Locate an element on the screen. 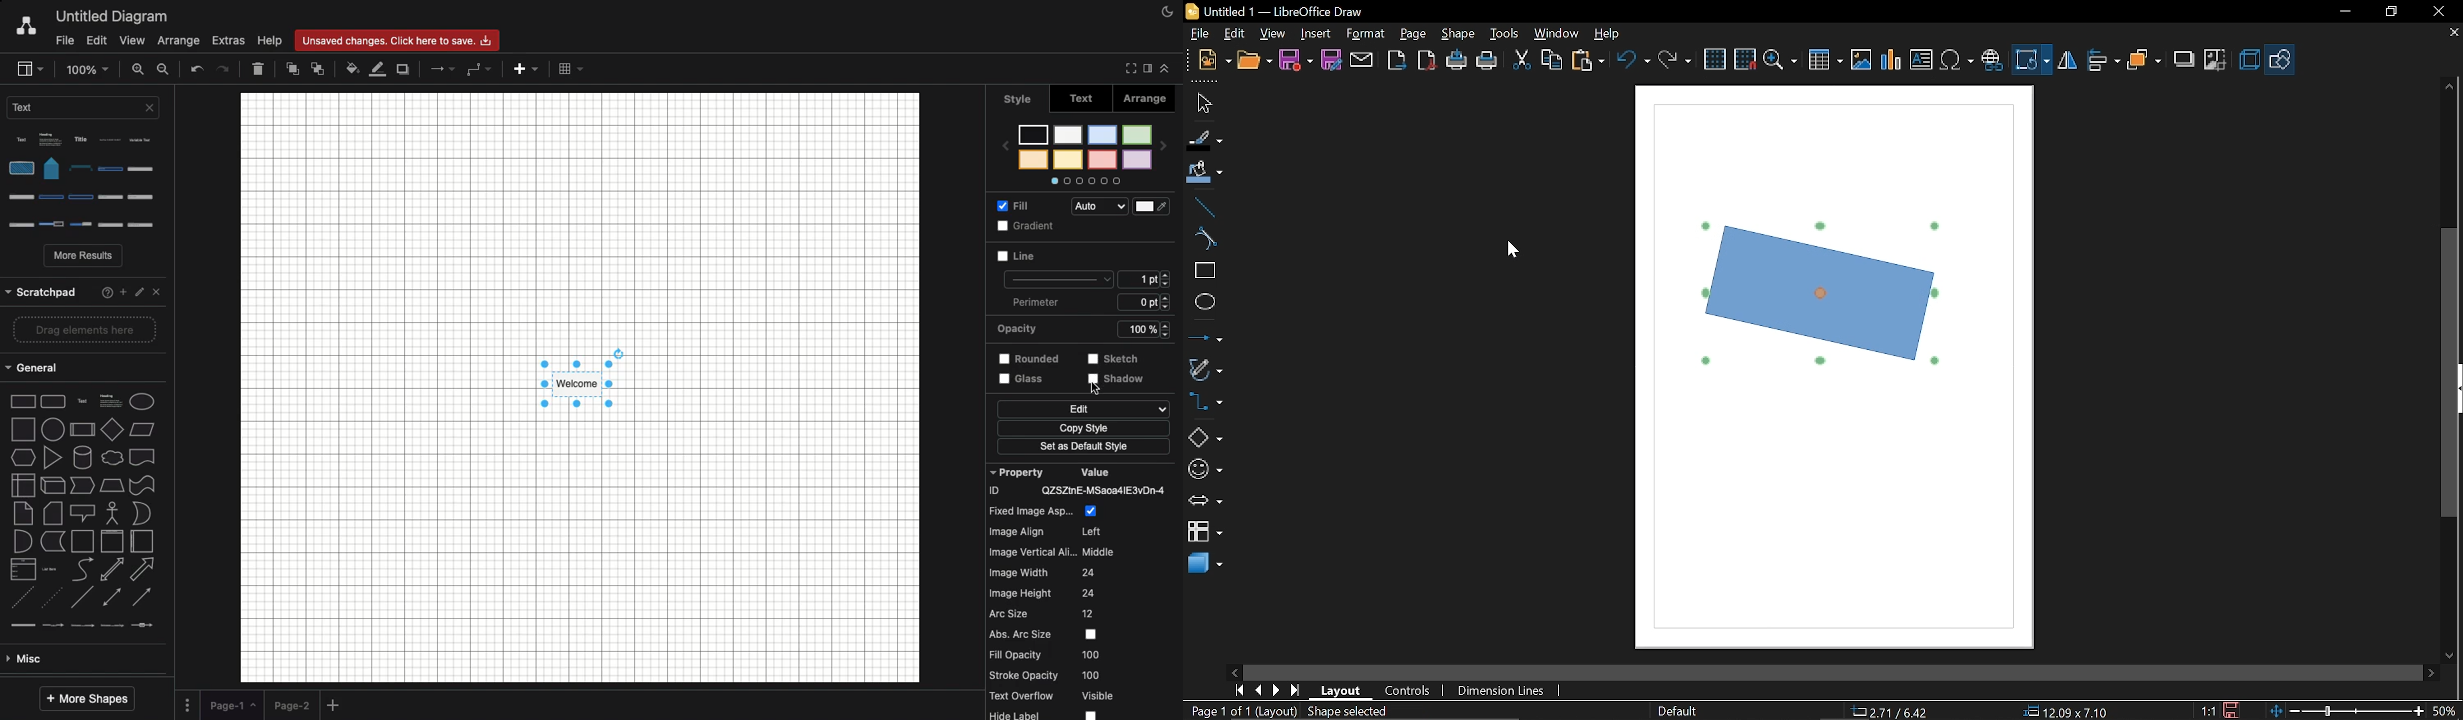  Move right is located at coordinates (2430, 673).